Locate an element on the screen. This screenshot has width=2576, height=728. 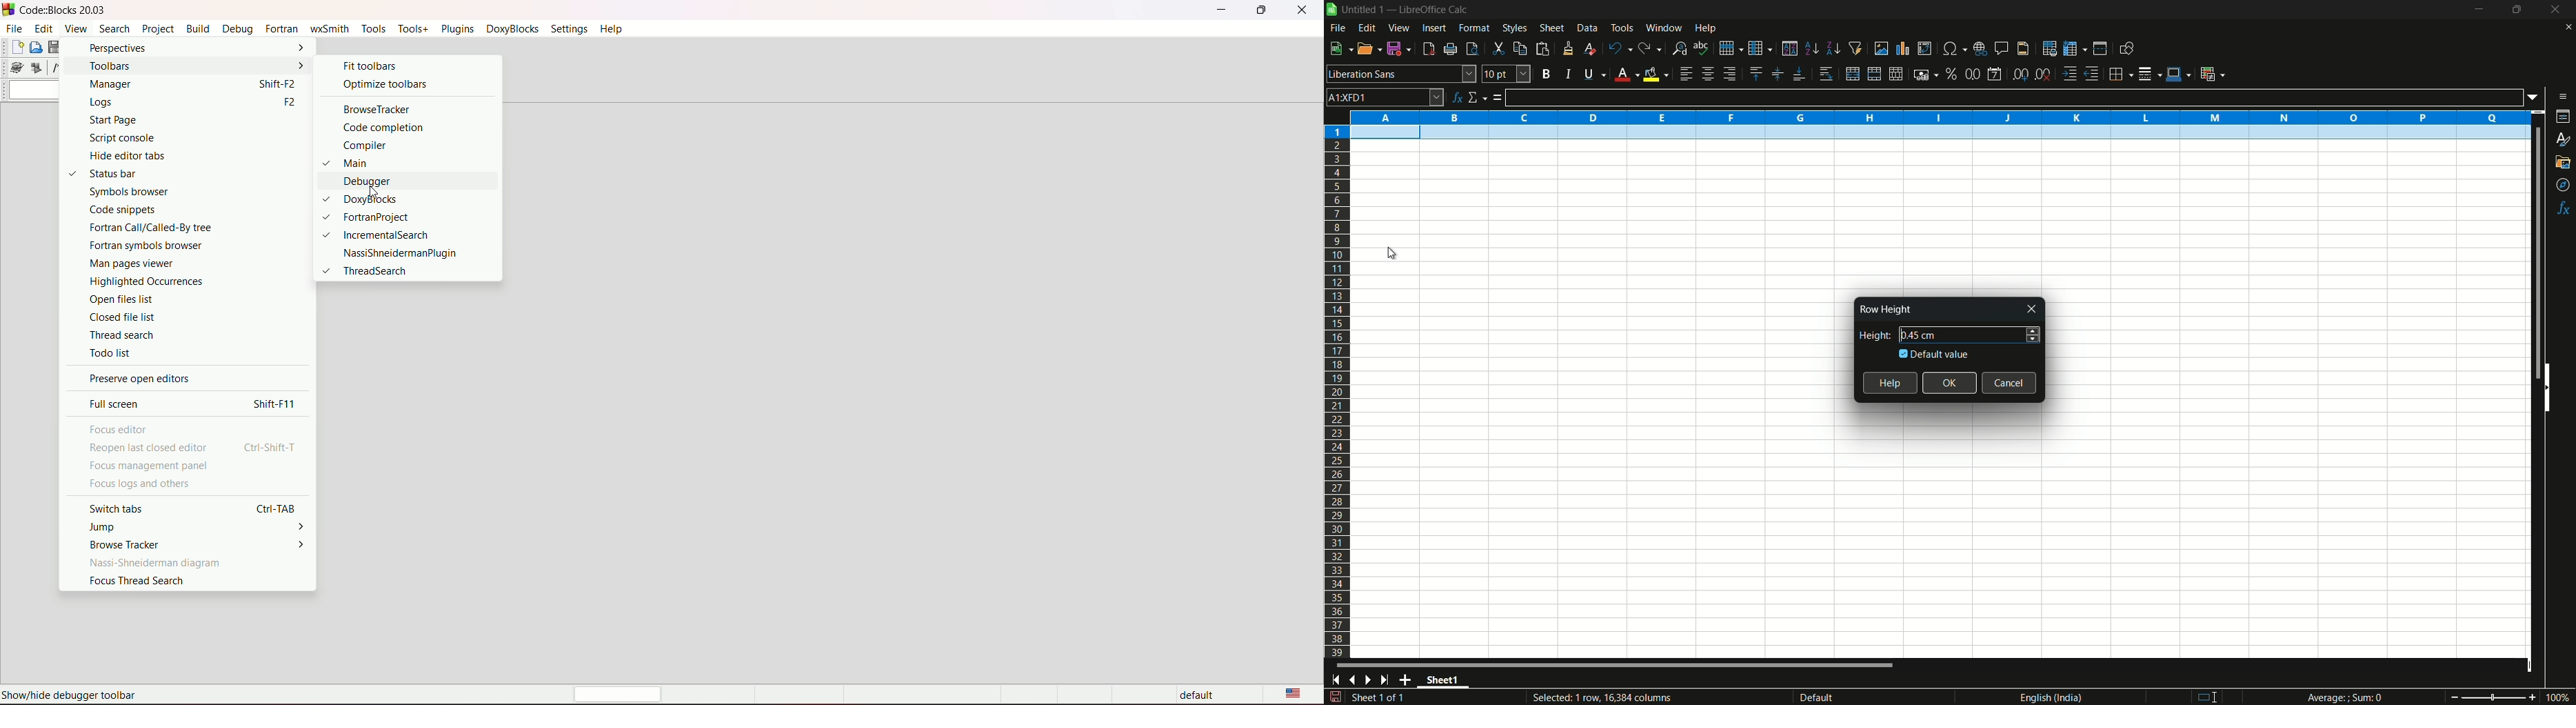
arrow is located at coordinates (303, 544).